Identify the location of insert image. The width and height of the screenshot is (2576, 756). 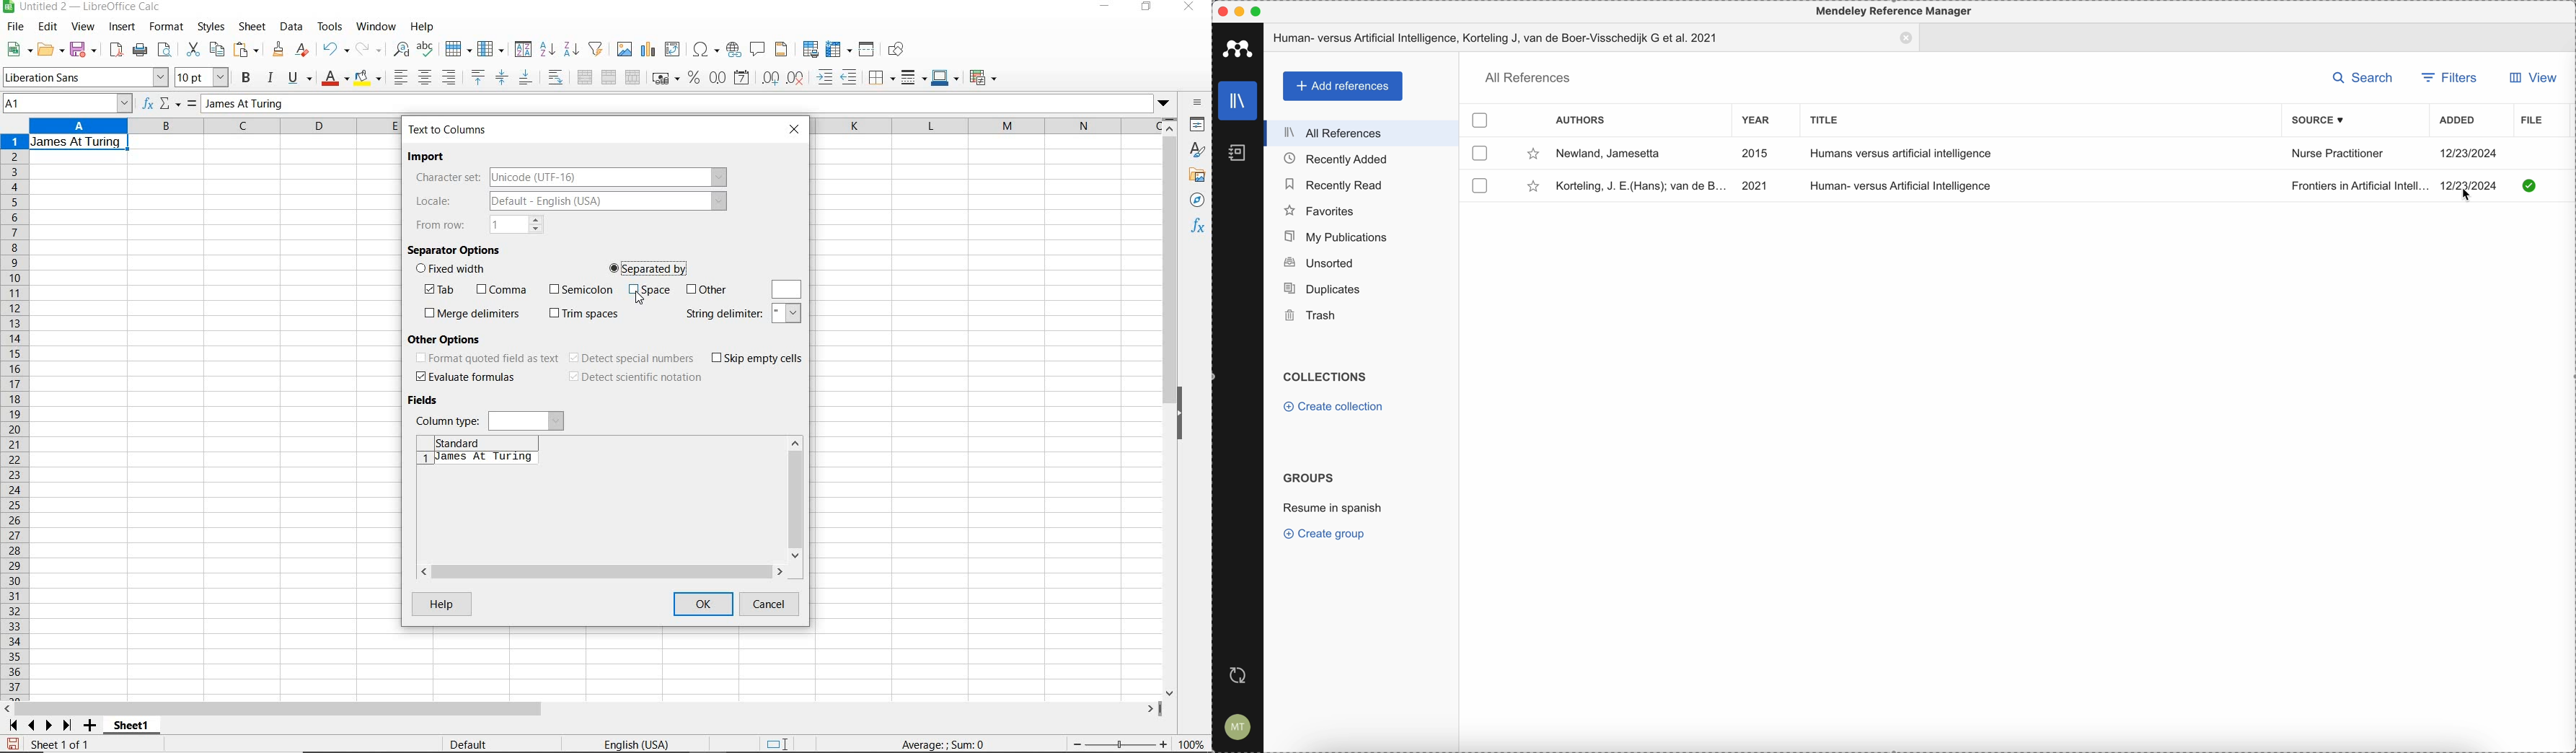
(625, 50).